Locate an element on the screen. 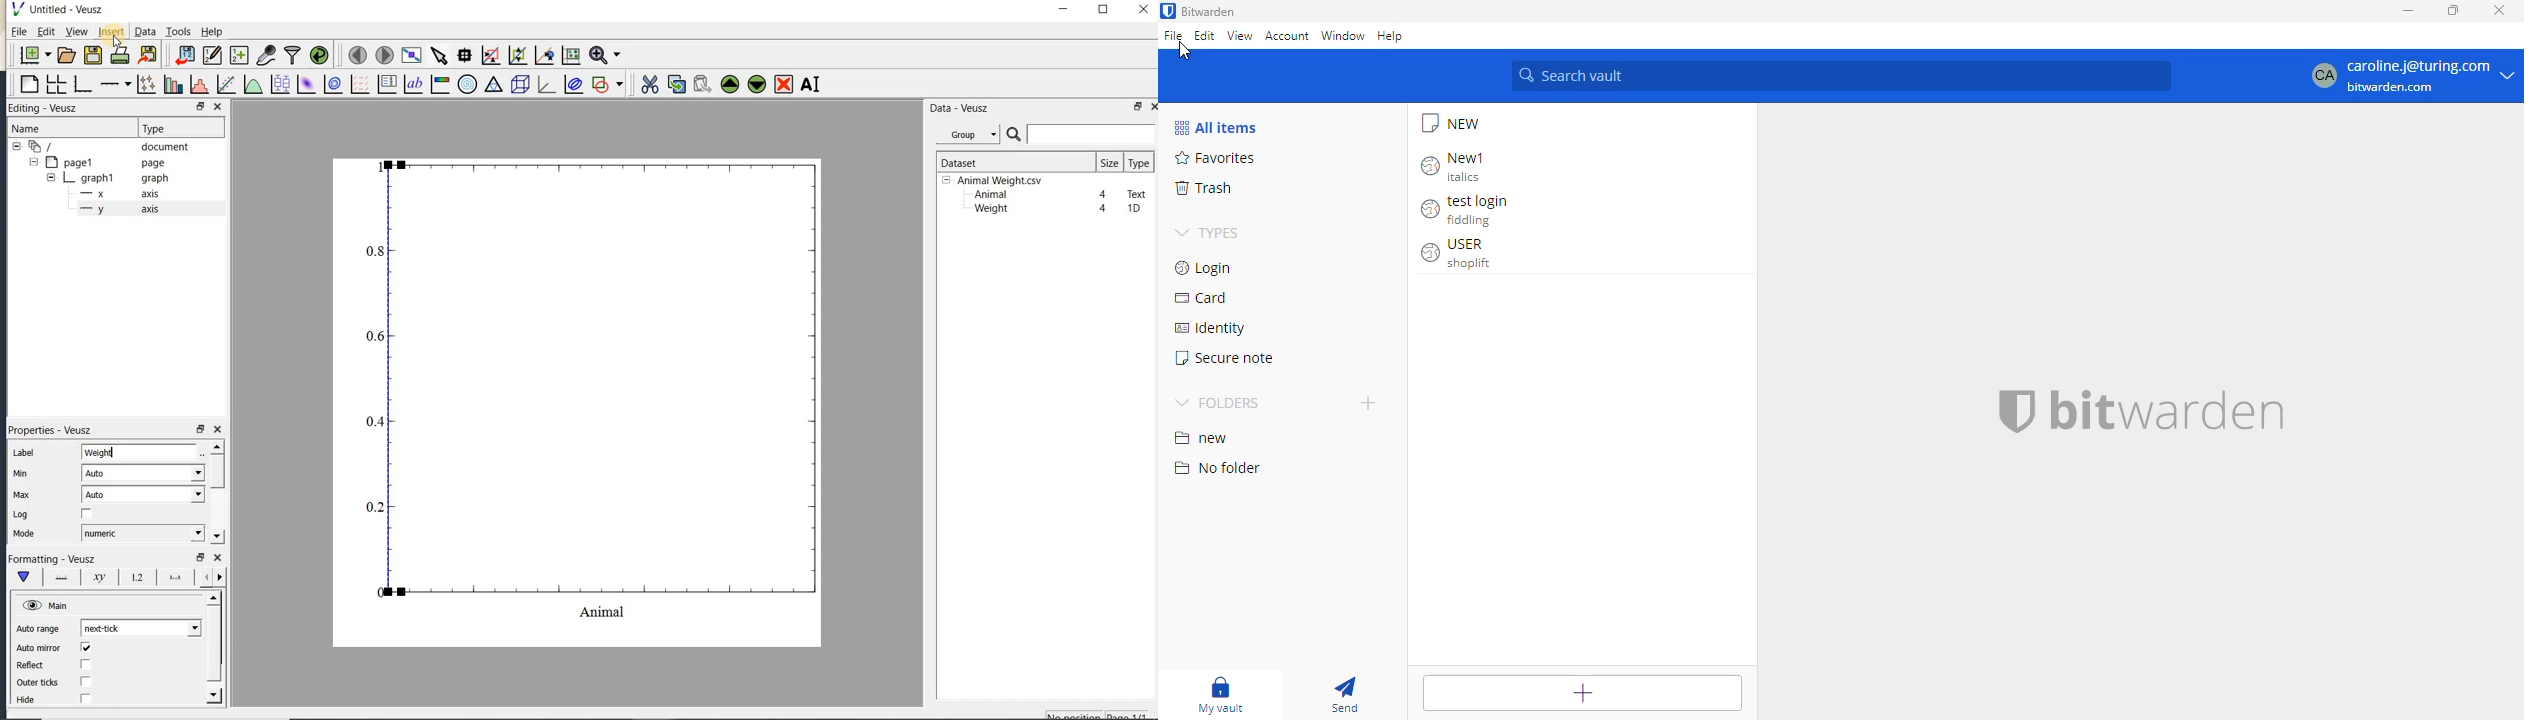  send is located at coordinates (1343, 694).